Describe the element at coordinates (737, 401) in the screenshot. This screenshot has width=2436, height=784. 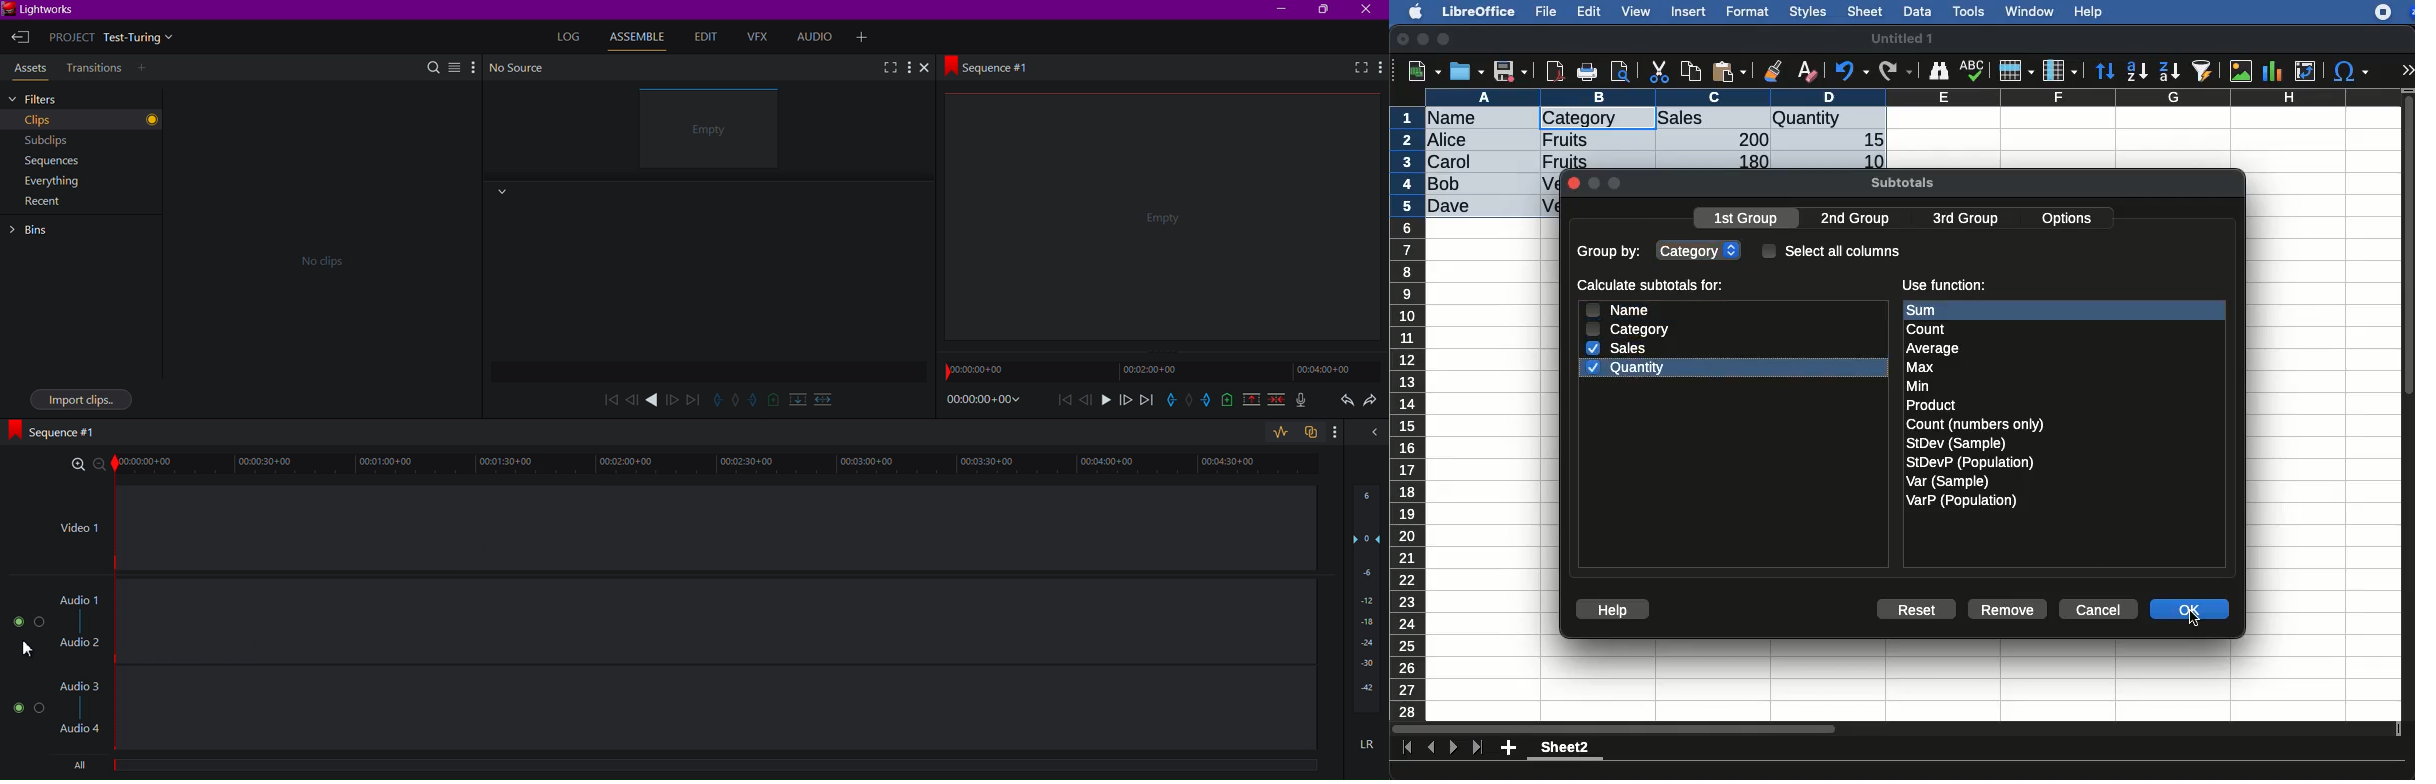
I see `roll edit` at that location.